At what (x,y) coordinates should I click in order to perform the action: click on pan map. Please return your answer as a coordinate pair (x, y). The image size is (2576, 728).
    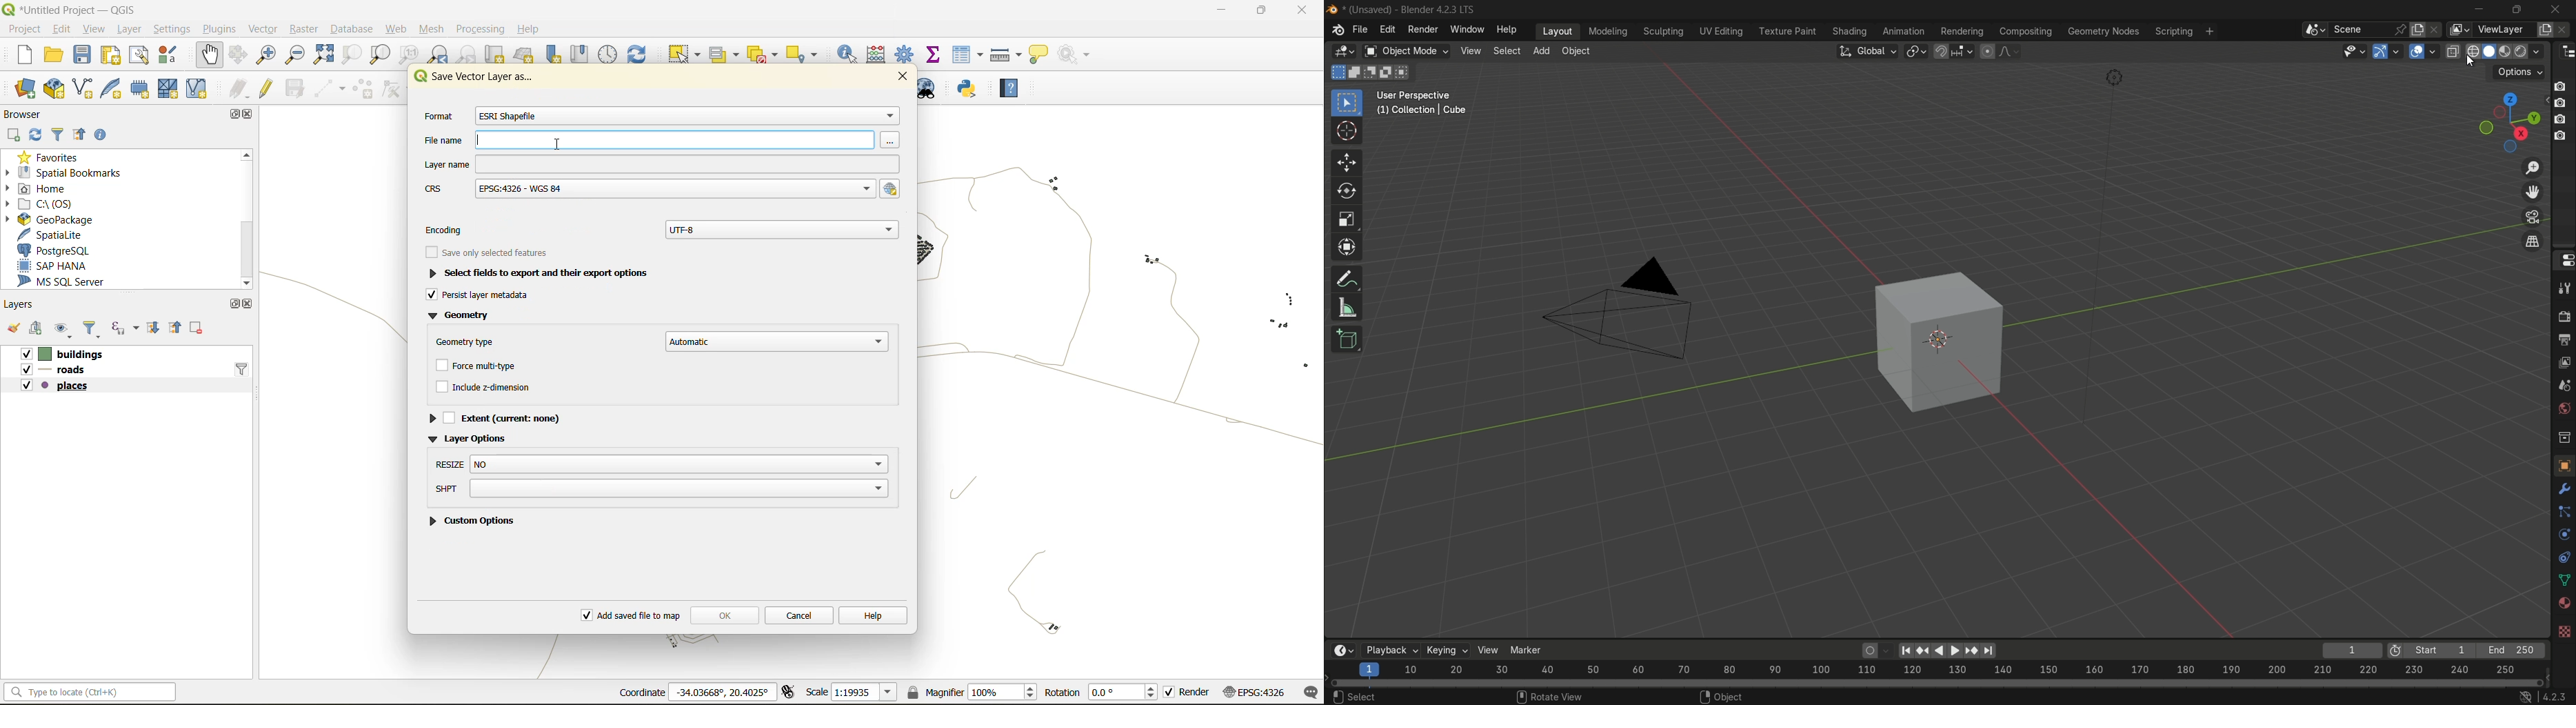
    Looking at the image, I should click on (212, 54).